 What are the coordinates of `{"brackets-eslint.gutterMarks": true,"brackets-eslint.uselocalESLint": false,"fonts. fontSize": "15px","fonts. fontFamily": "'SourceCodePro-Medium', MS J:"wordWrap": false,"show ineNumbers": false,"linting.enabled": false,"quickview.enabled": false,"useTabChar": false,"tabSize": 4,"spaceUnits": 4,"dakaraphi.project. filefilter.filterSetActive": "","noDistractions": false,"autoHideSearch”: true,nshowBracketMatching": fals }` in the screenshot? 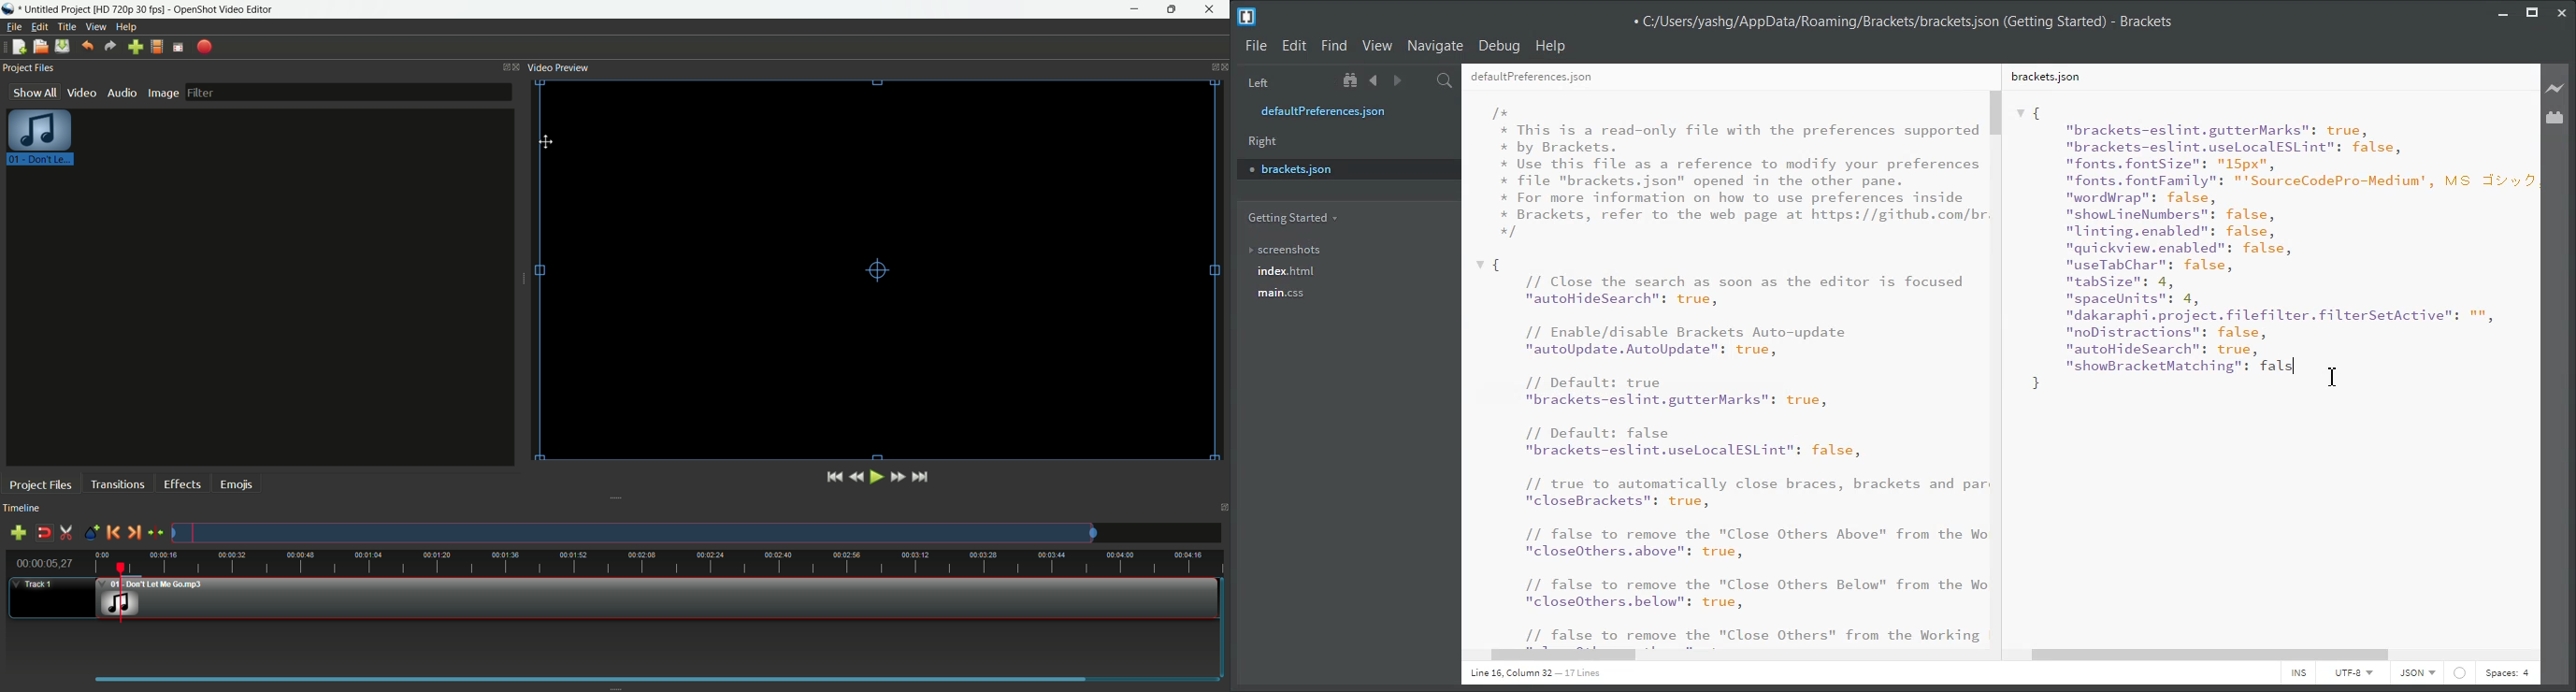 It's located at (2274, 249).